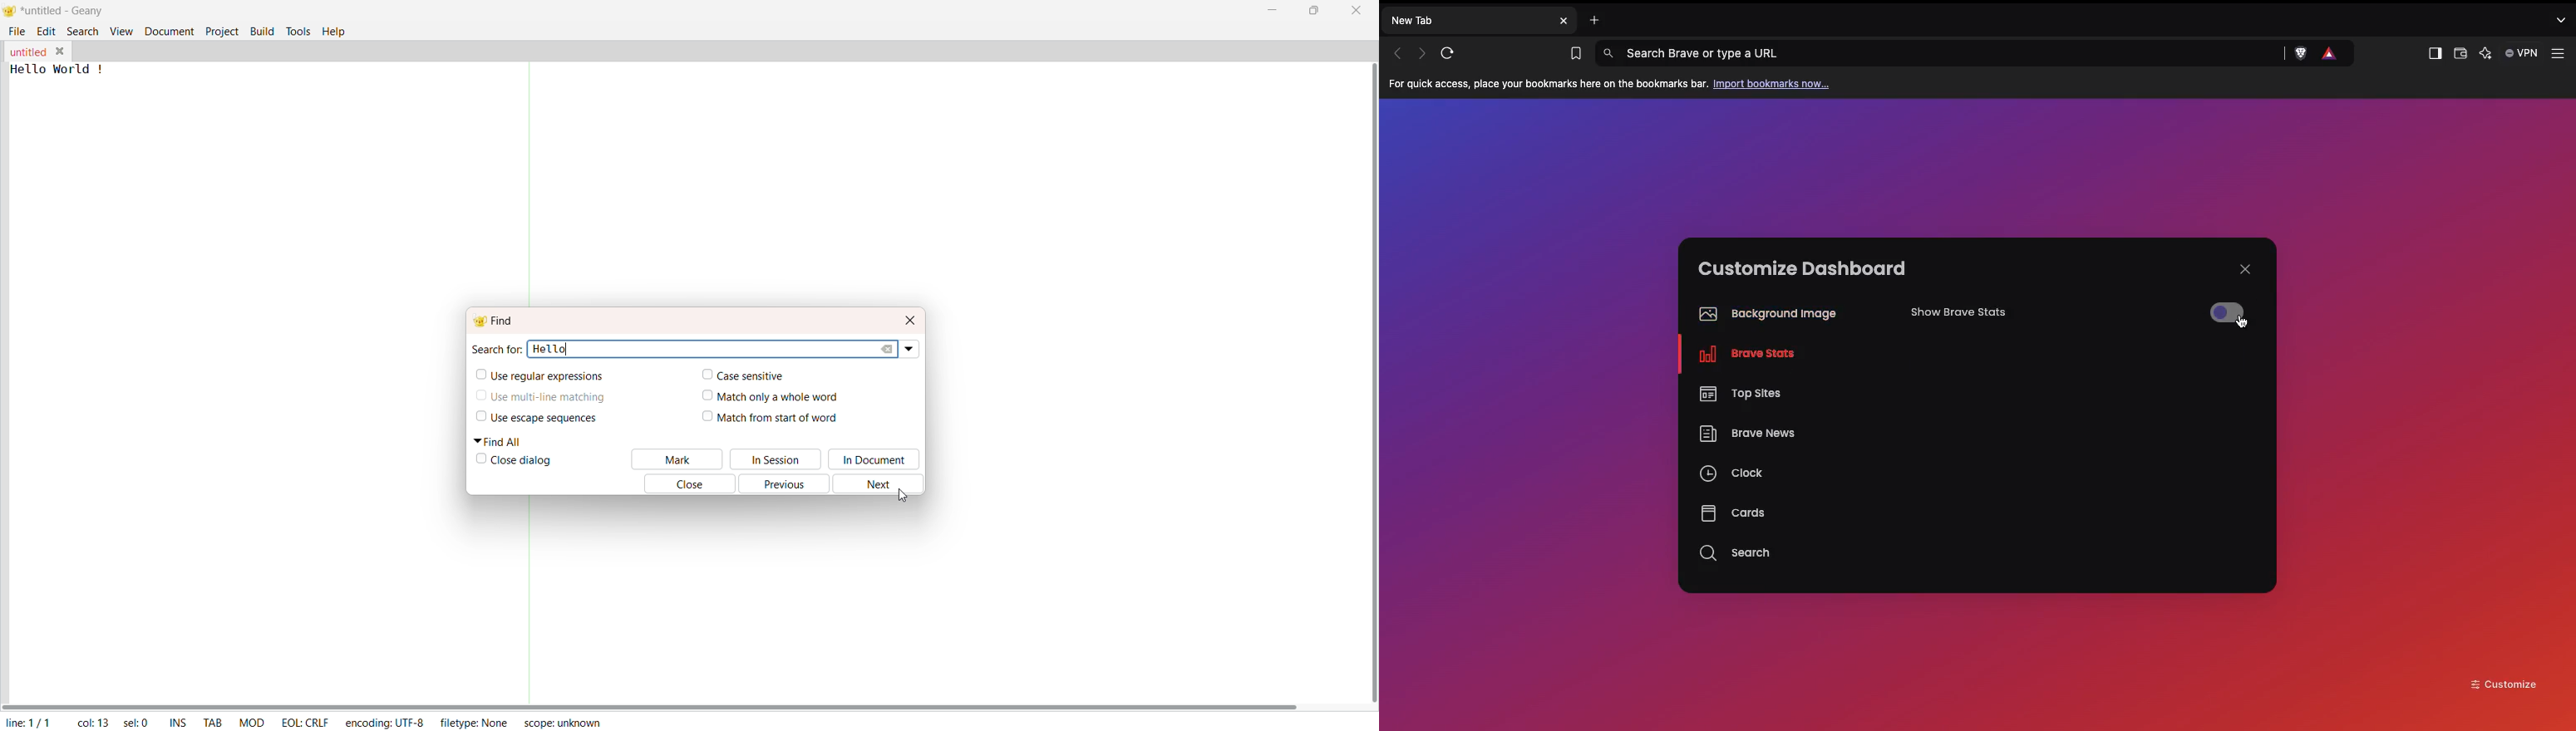 Image resolution: width=2576 pixels, height=756 pixels. I want to click on Search Brave or type a URL, so click(1939, 52).